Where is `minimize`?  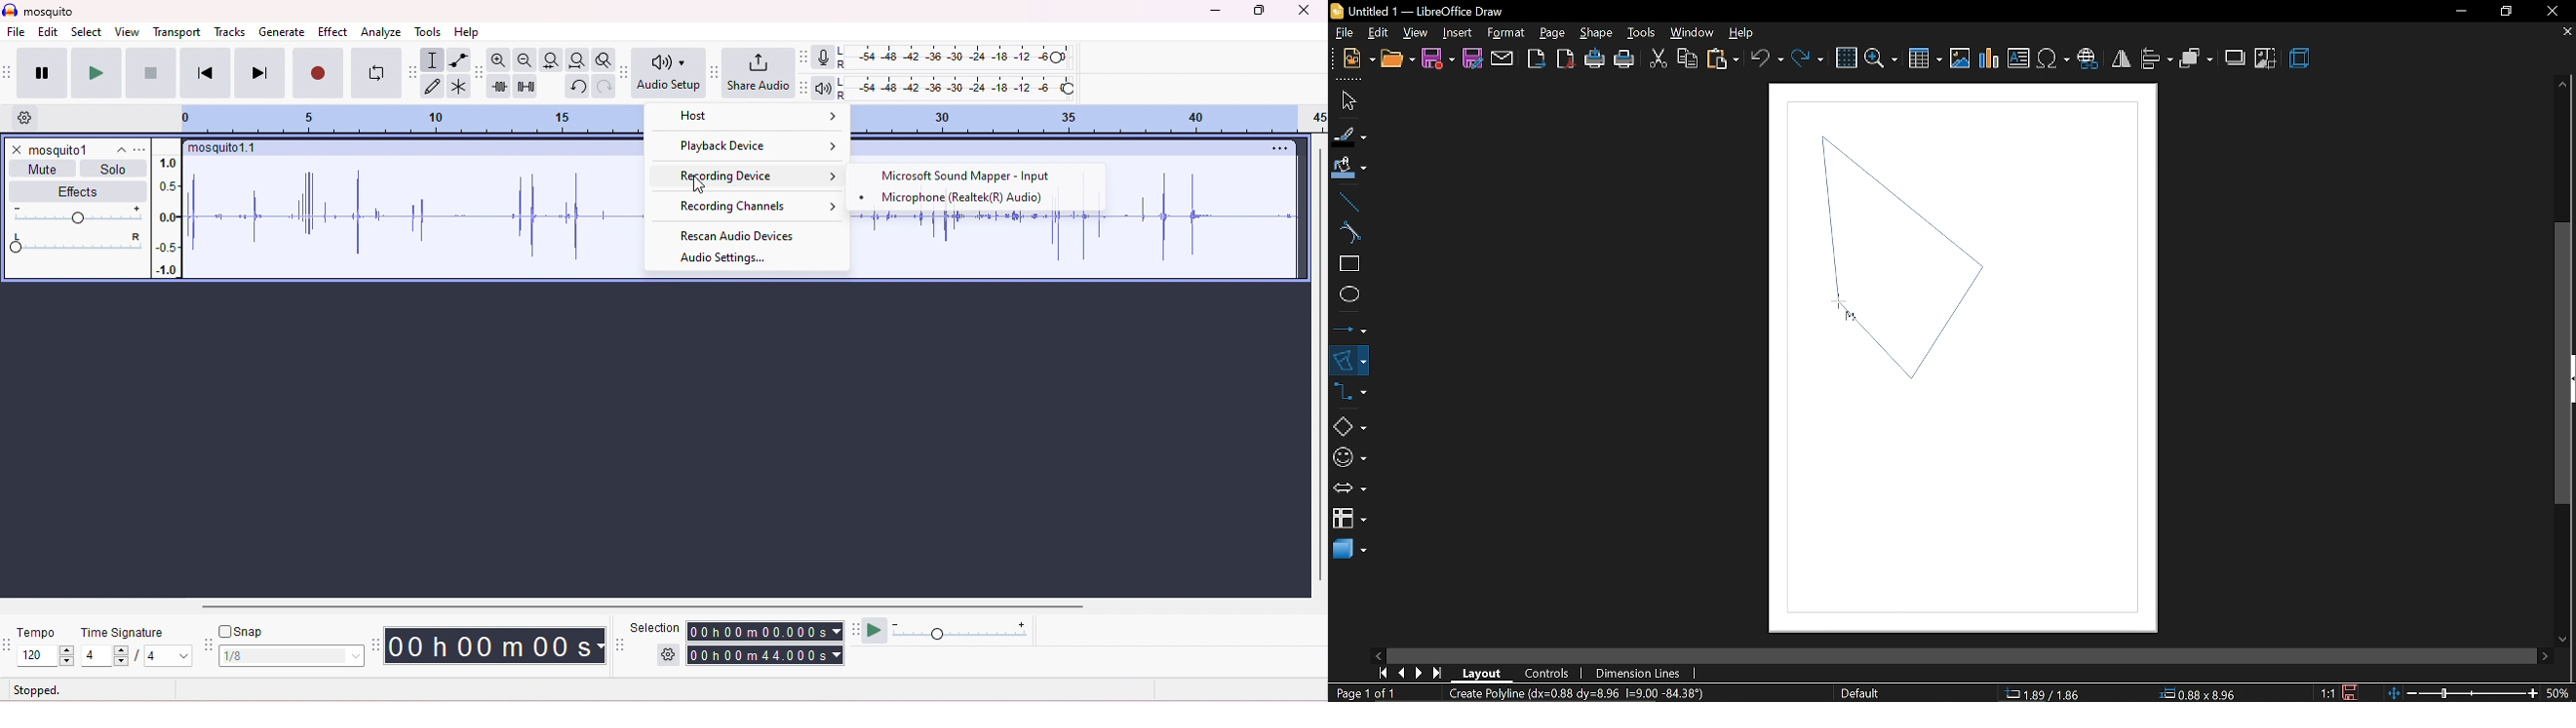 minimize is located at coordinates (2461, 12).